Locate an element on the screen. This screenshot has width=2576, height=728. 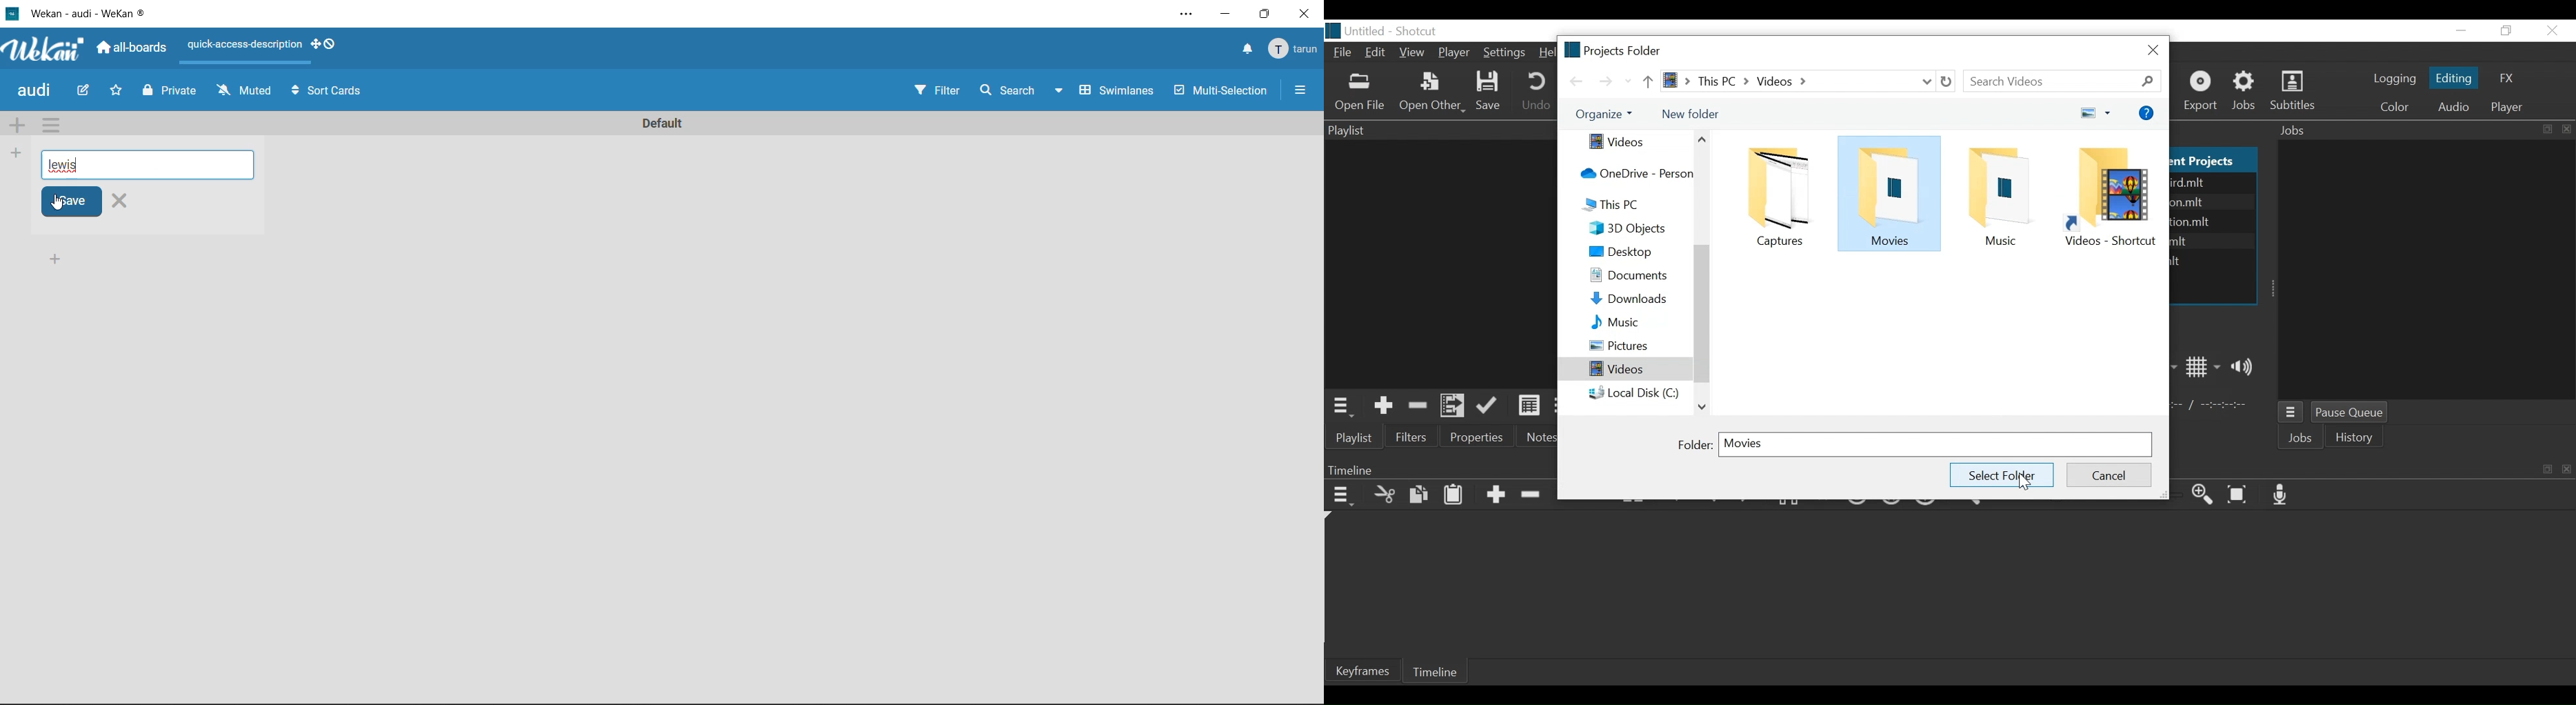
Open Other is located at coordinates (1432, 93).